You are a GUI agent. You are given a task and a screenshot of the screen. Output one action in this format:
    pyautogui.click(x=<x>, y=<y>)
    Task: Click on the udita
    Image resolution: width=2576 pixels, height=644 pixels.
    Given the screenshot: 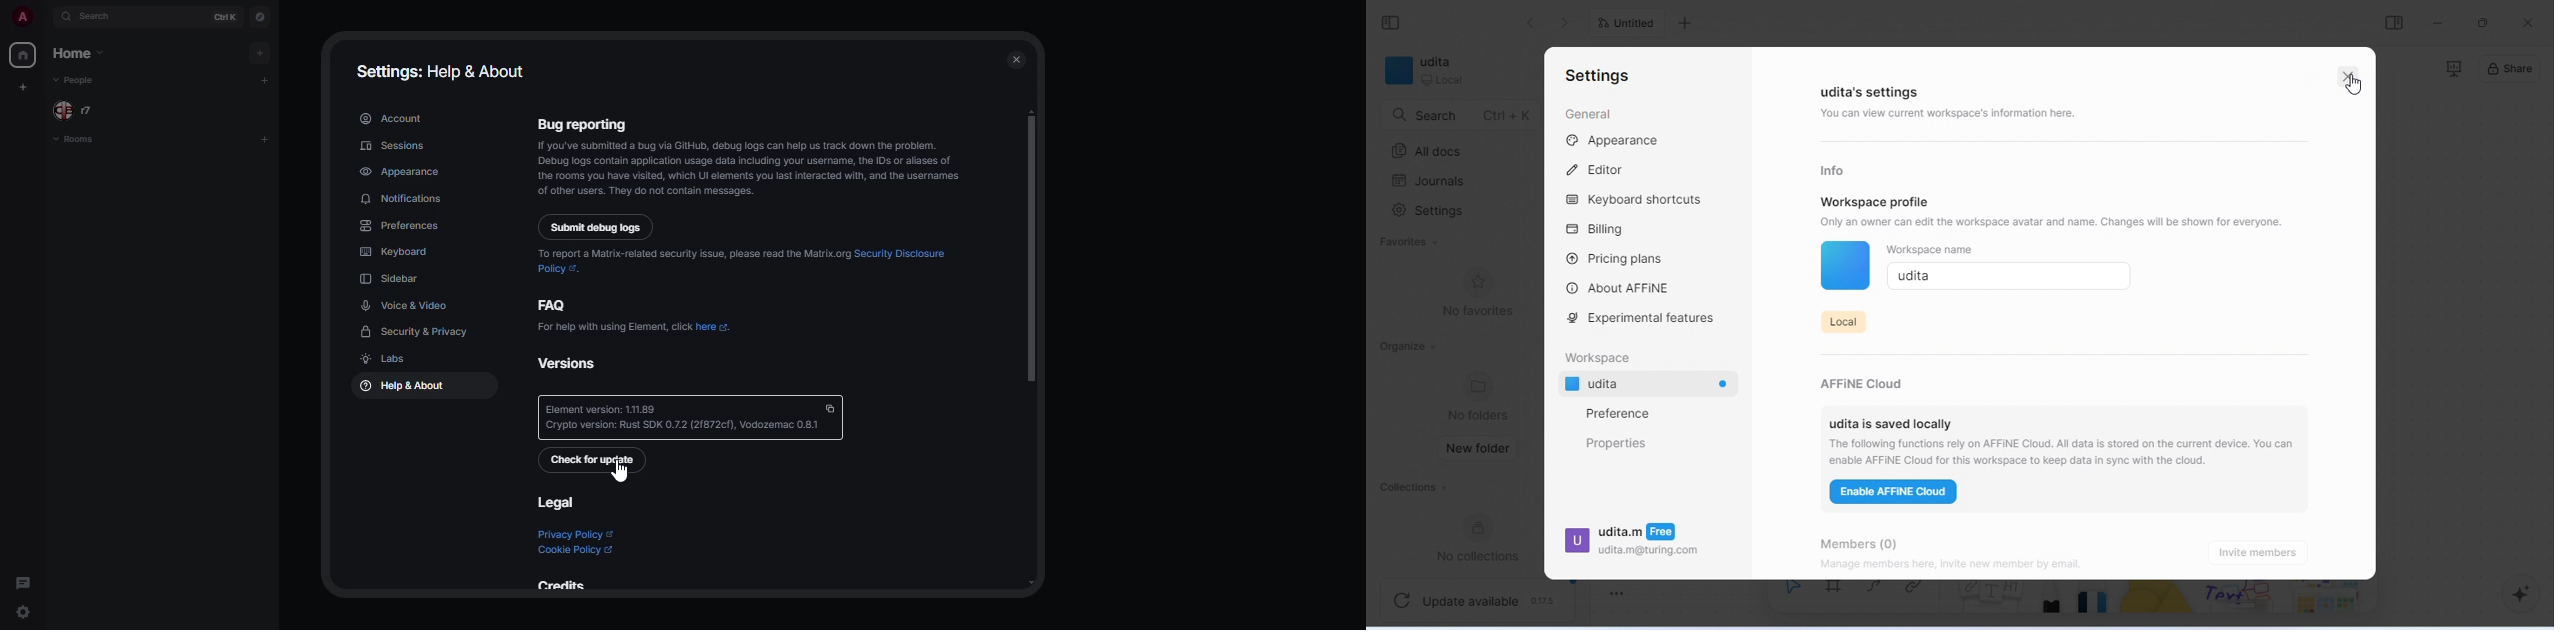 What is the action you would take?
    pyautogui.click(x=1919, y=278)
    